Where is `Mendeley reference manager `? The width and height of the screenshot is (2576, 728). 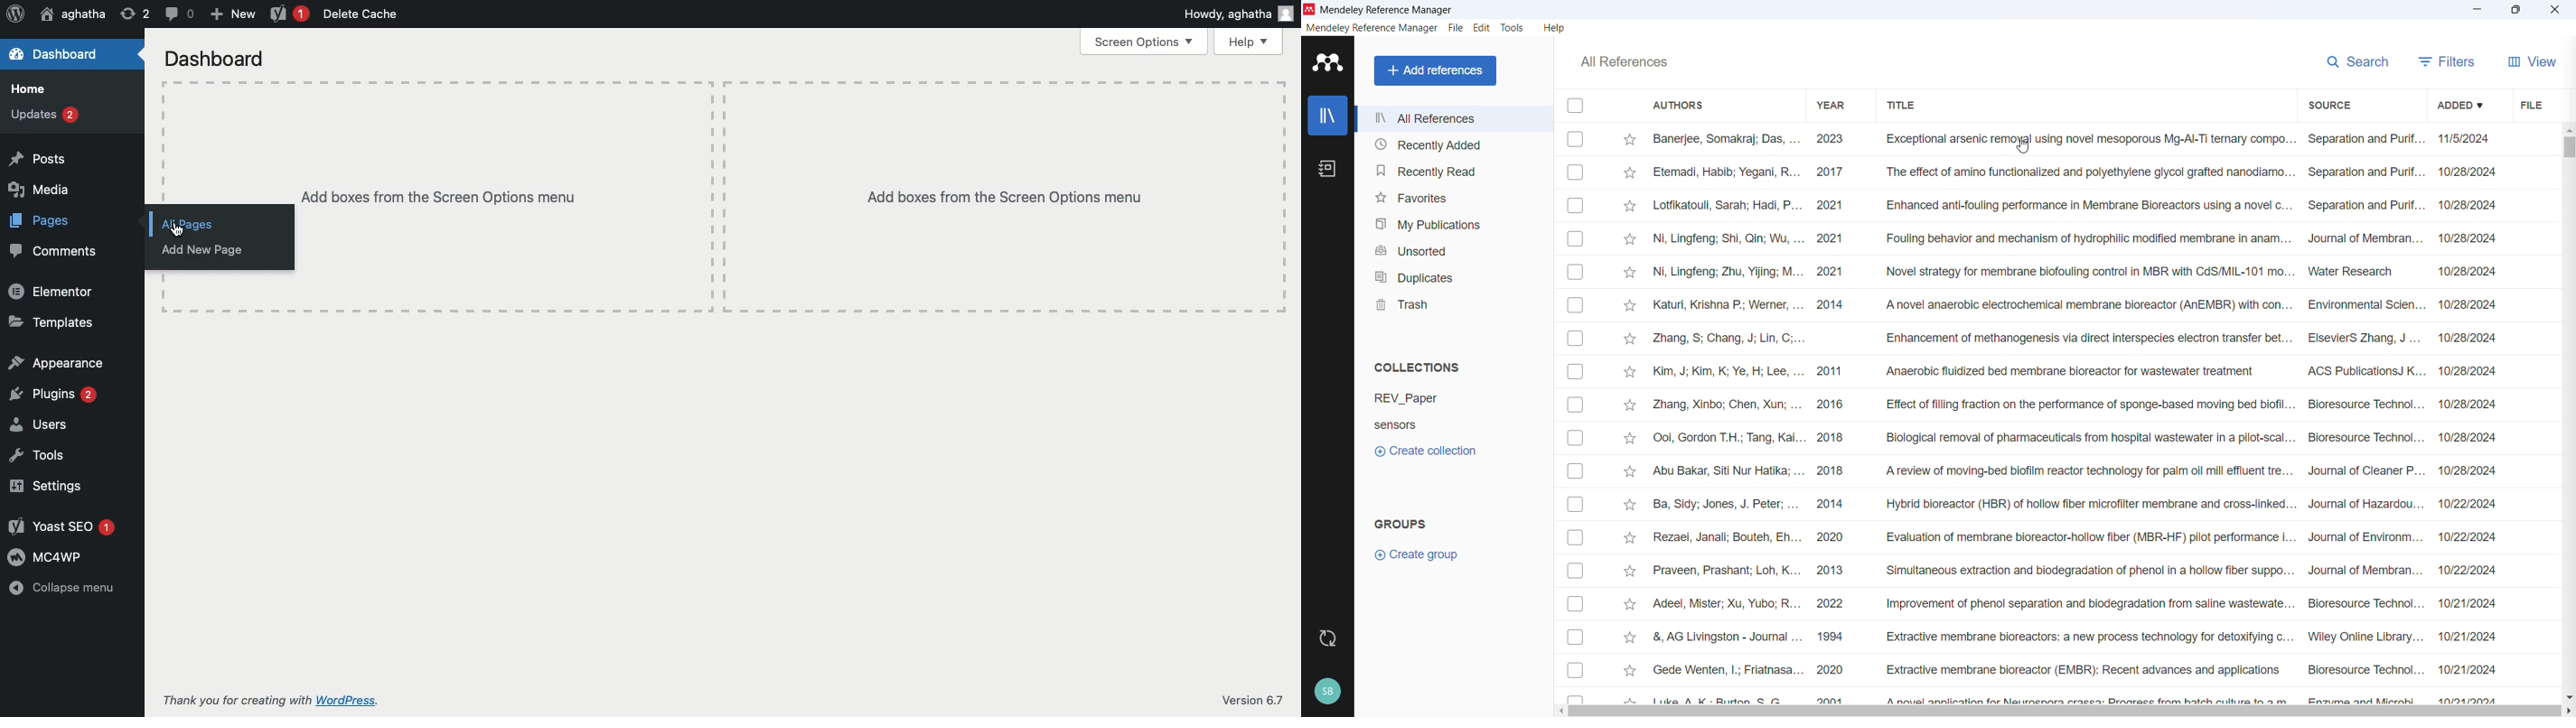
Mendeley reference manager  is located at coordinates (1372, 29).